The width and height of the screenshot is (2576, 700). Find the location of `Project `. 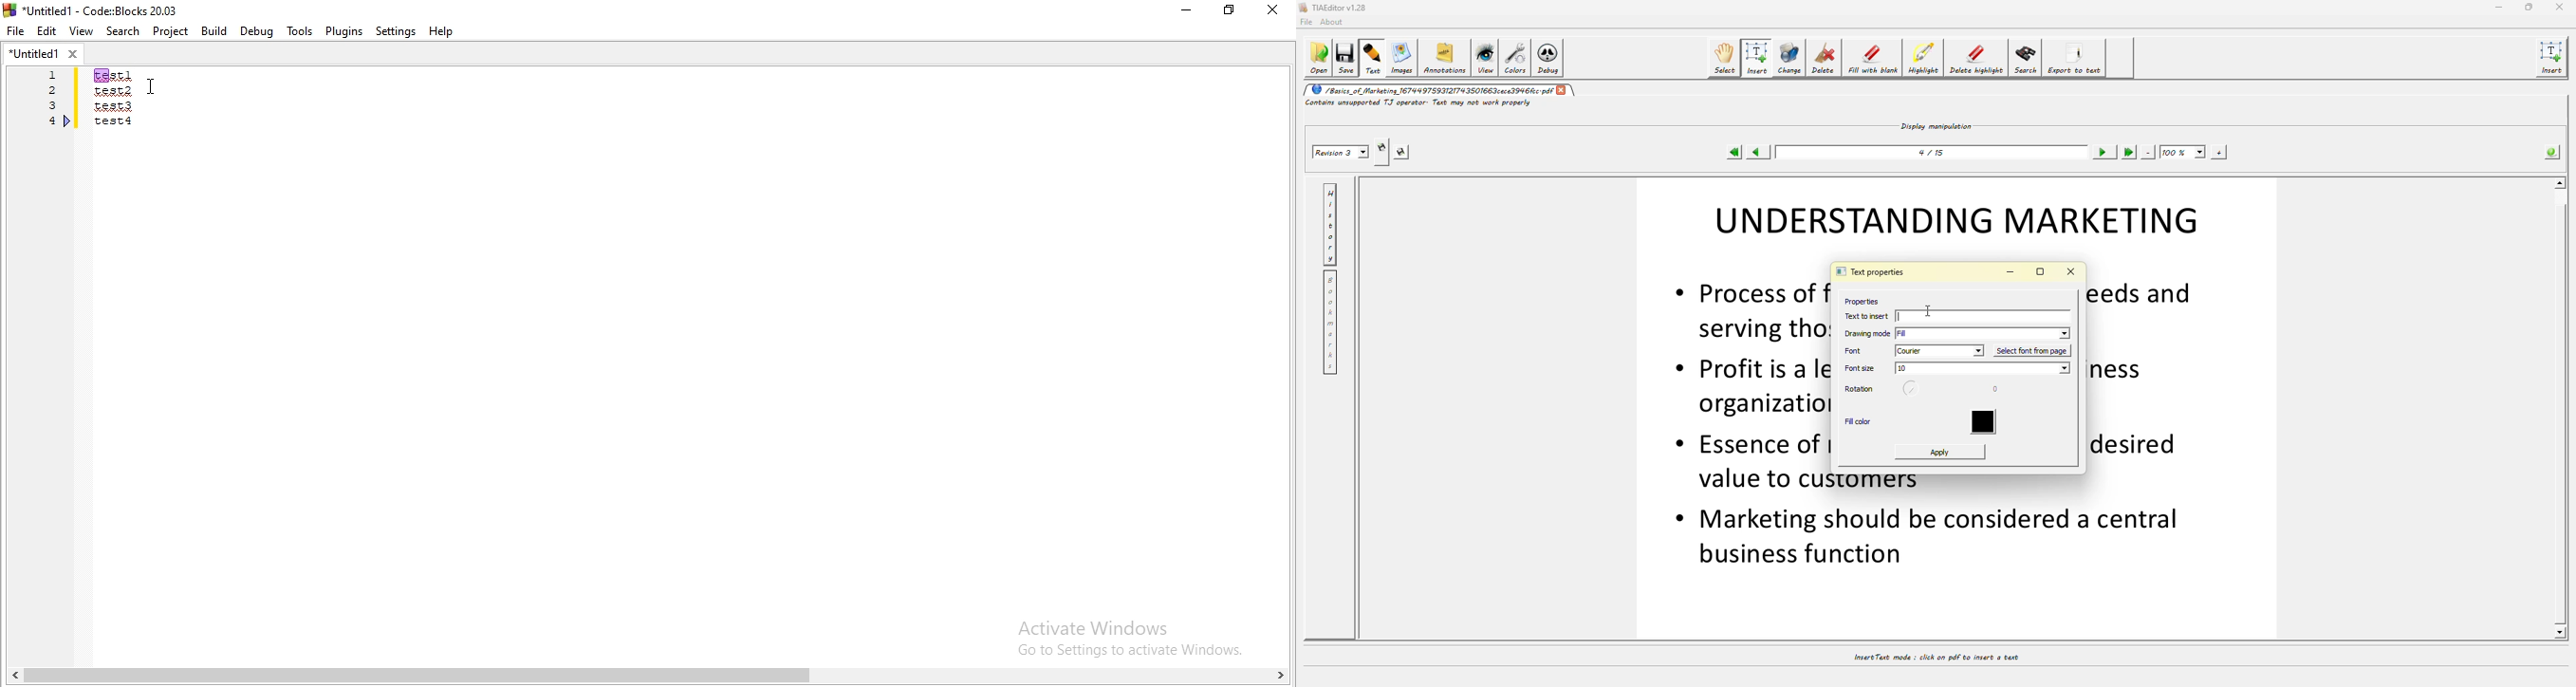

Project  is located at coordinates (172, 32).